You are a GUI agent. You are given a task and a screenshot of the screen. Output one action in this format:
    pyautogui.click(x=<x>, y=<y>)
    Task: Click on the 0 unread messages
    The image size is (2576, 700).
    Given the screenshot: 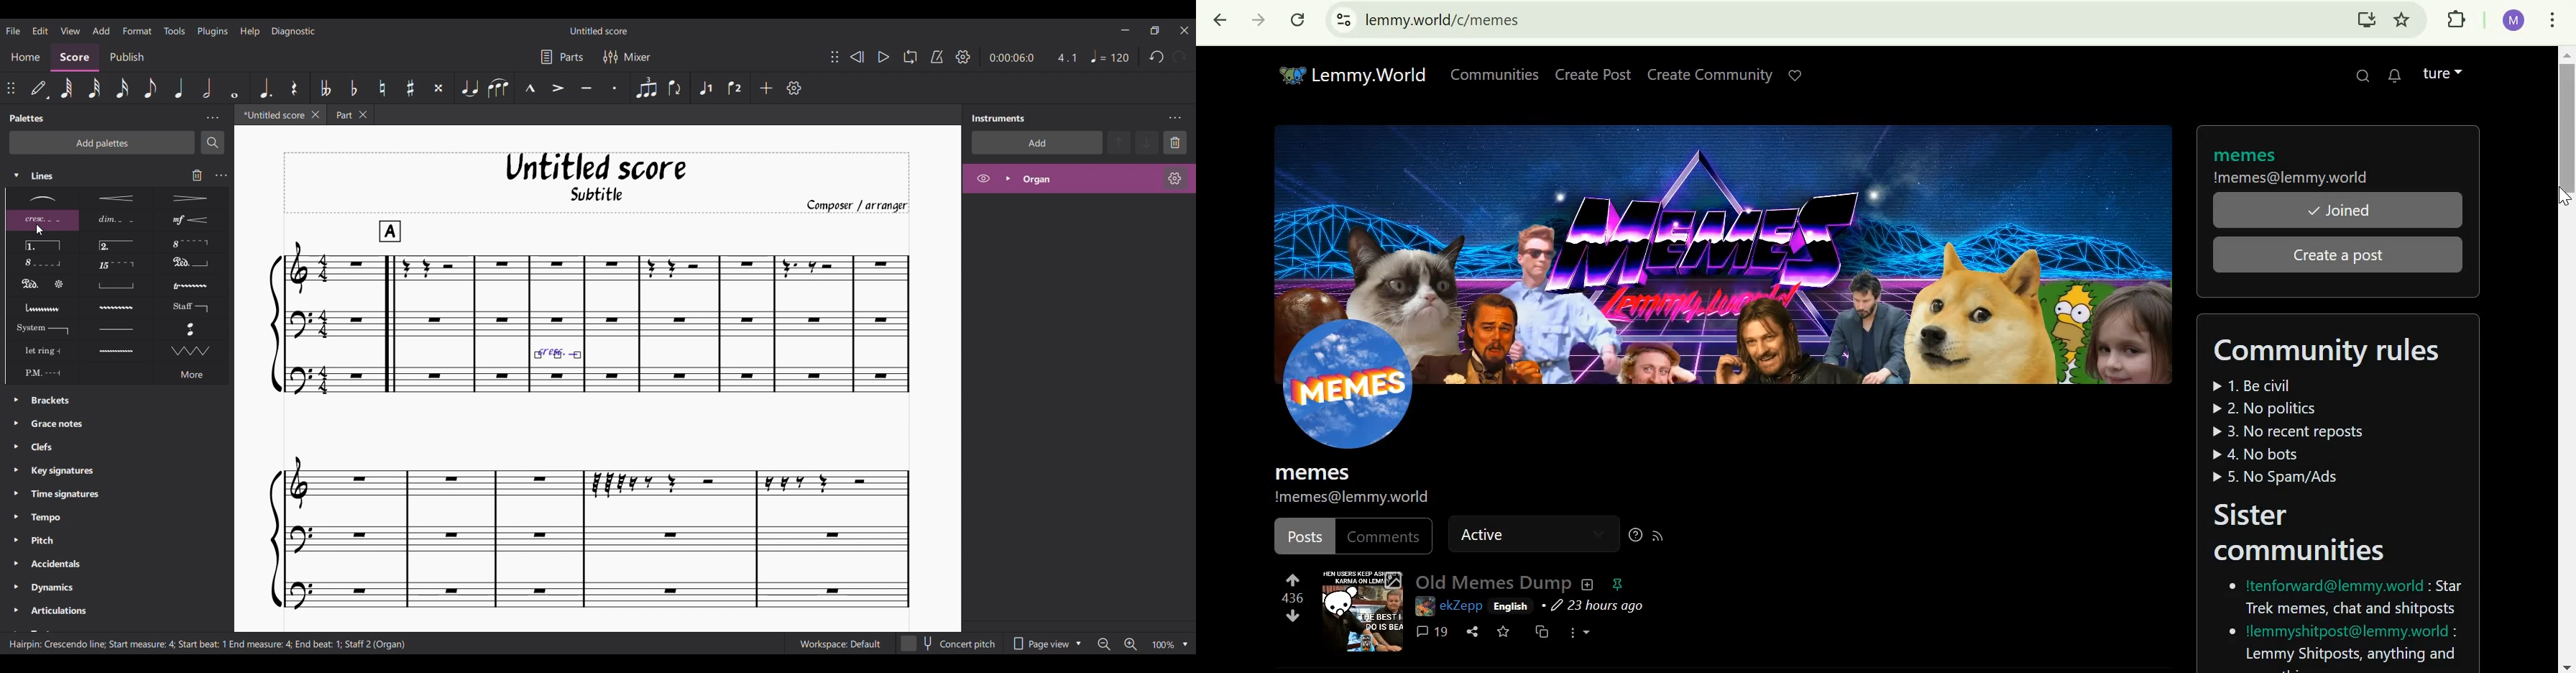 What is the action you would take?
    pyautogui.click(x=2395, y=75)
    